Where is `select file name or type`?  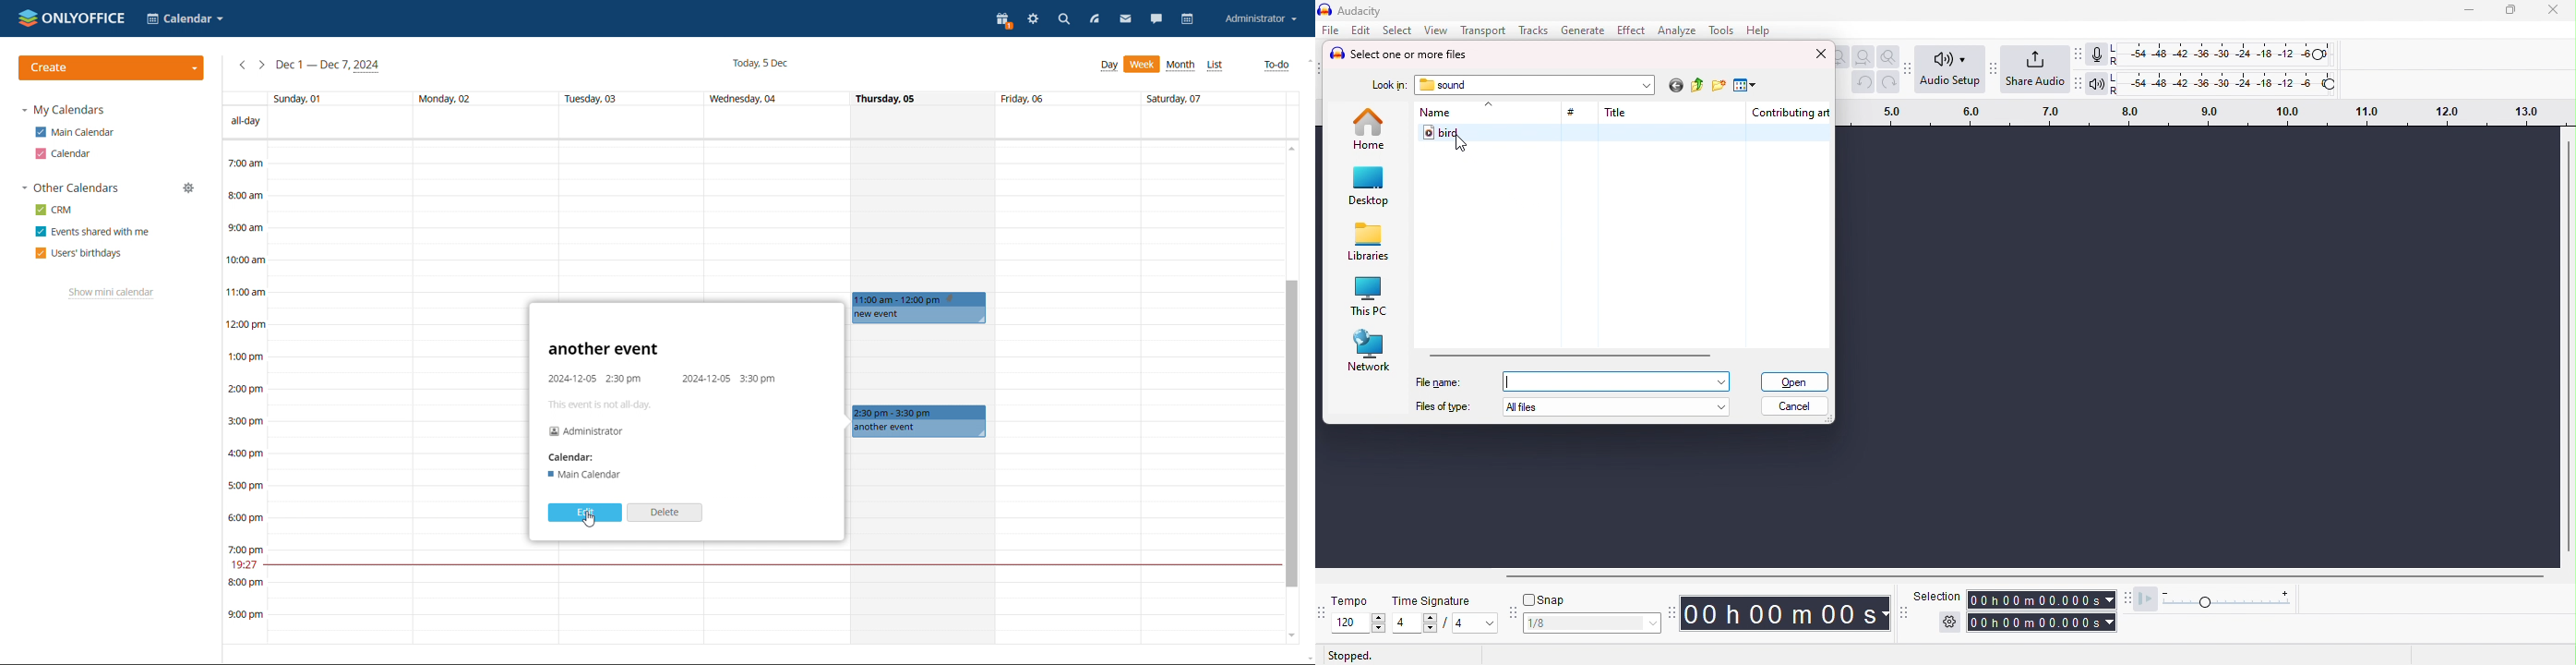 select file name or type is located at coordinates (1619, 381).